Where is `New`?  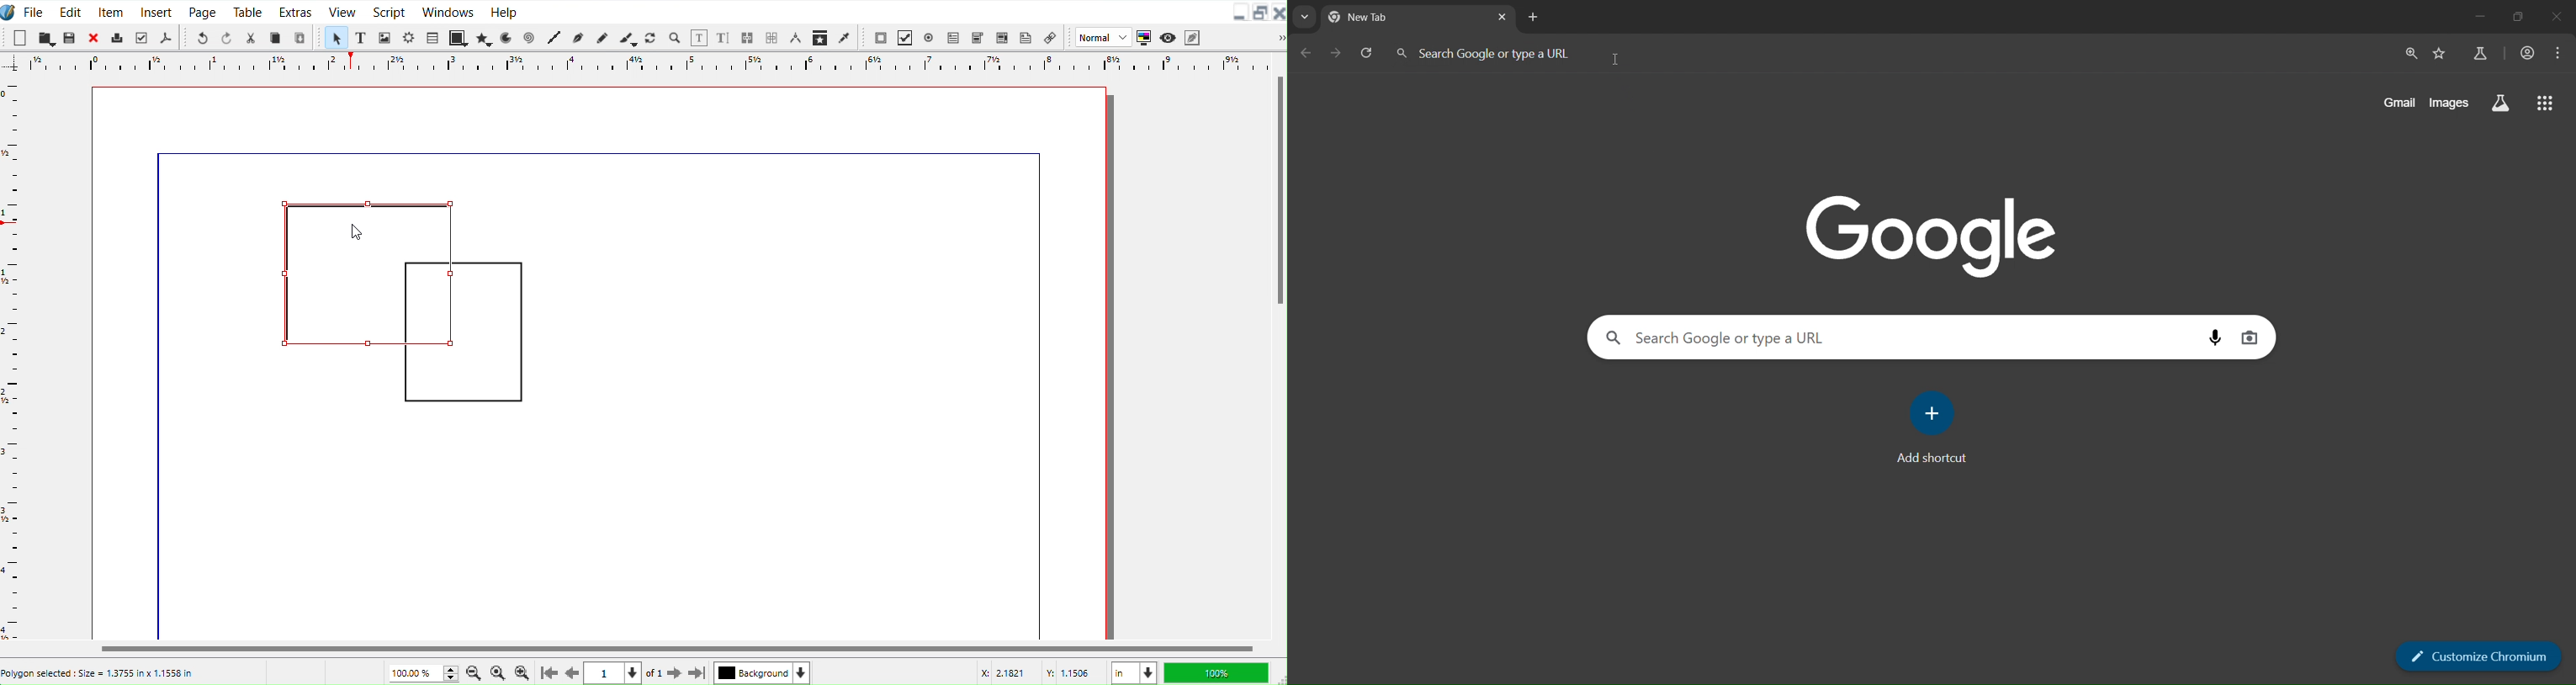 New is located at coordinates (19, 37).